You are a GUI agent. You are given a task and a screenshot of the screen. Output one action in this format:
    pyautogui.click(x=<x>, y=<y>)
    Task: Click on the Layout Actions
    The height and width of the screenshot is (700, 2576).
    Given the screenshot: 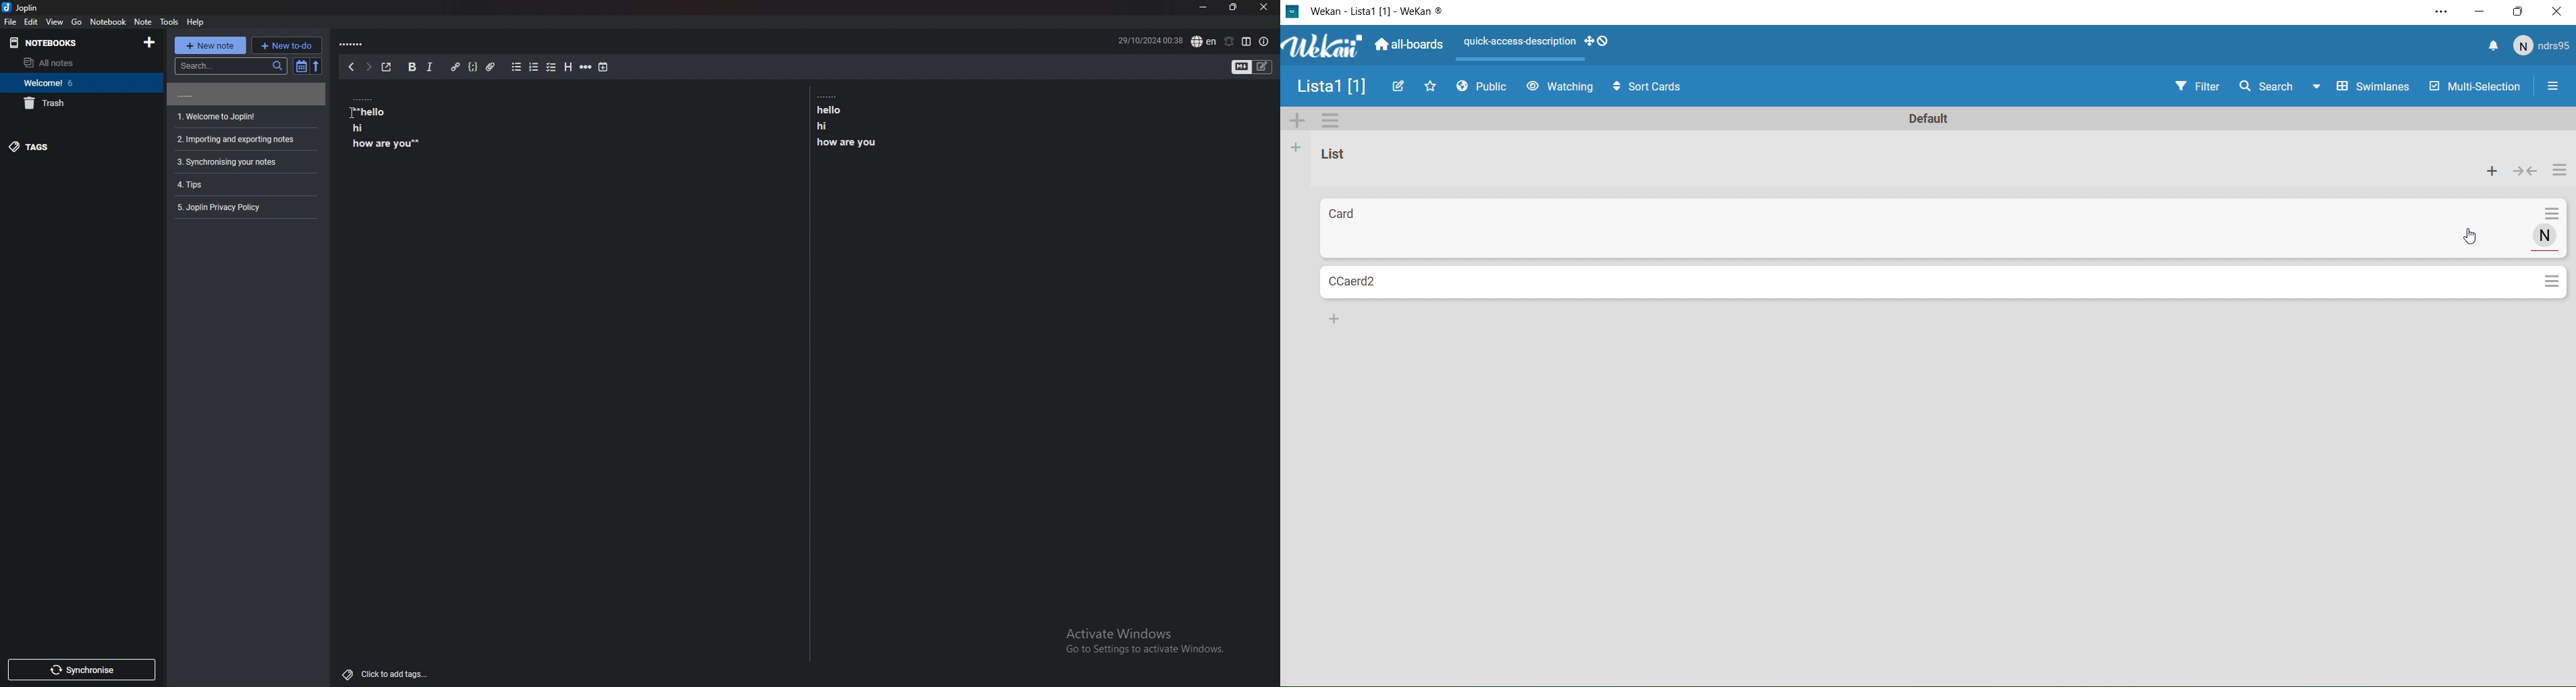 What is the action you would take?
    pyautogui.click(x=1516, y=46)
    